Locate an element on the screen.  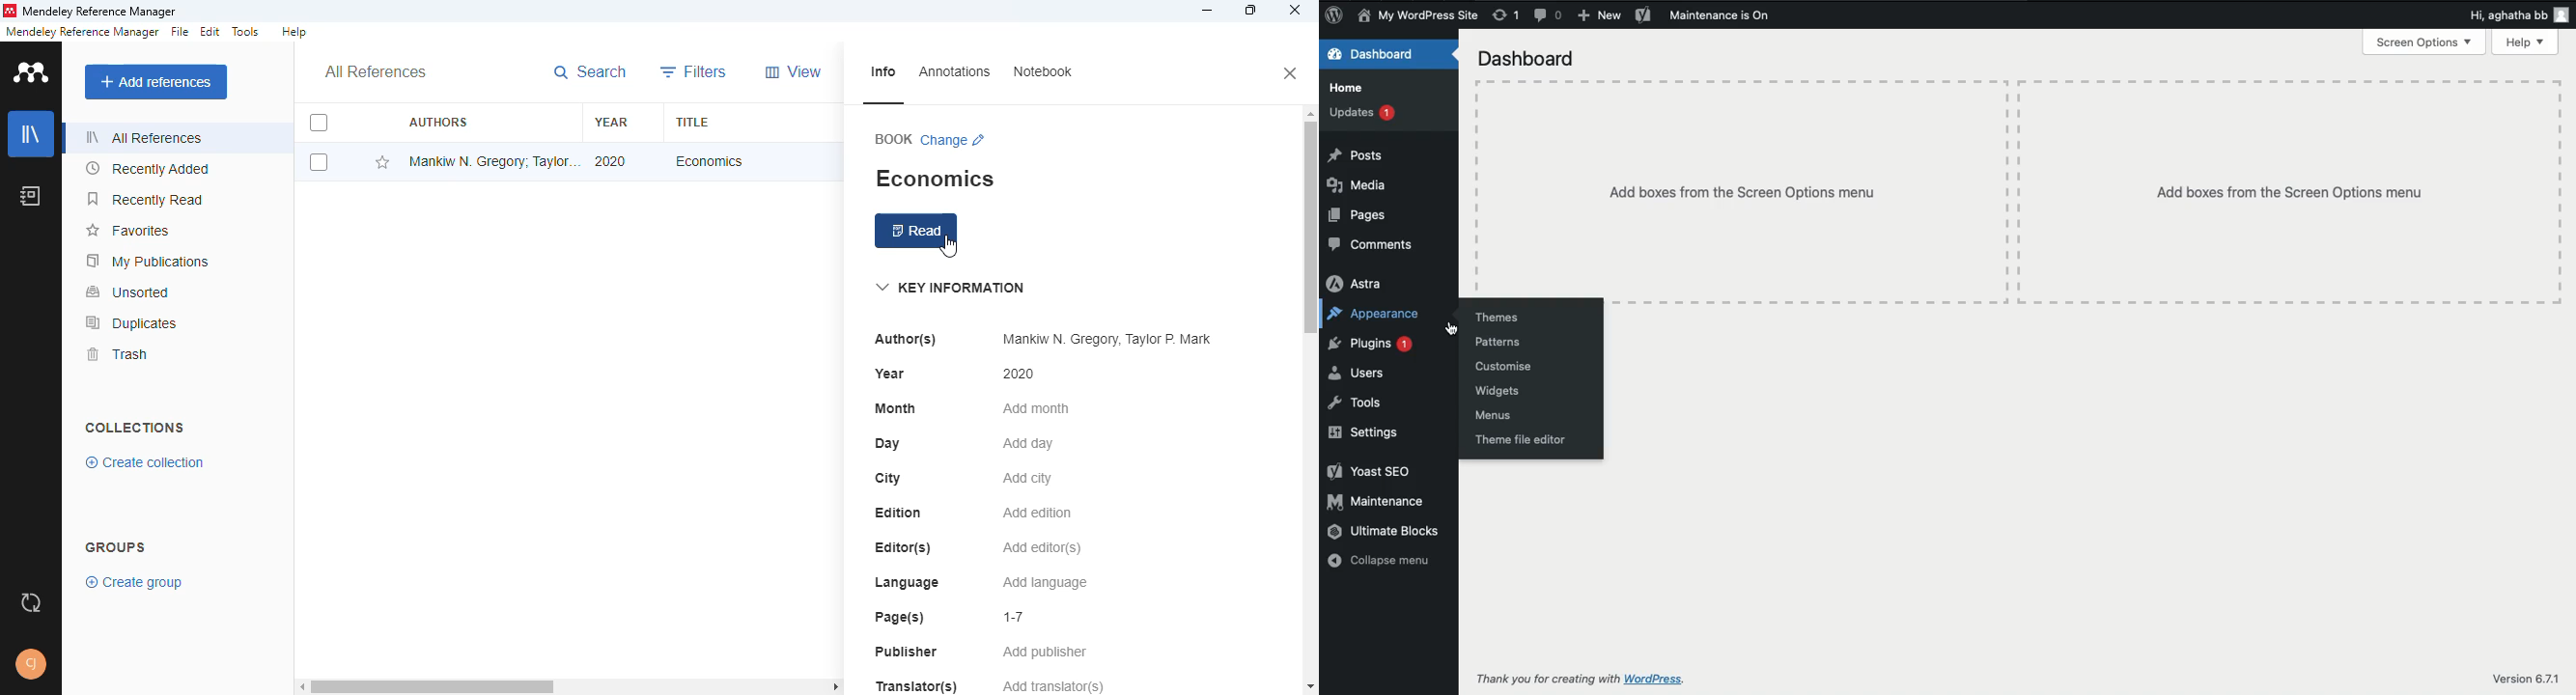
add month is located at coordinates (1036, 408).